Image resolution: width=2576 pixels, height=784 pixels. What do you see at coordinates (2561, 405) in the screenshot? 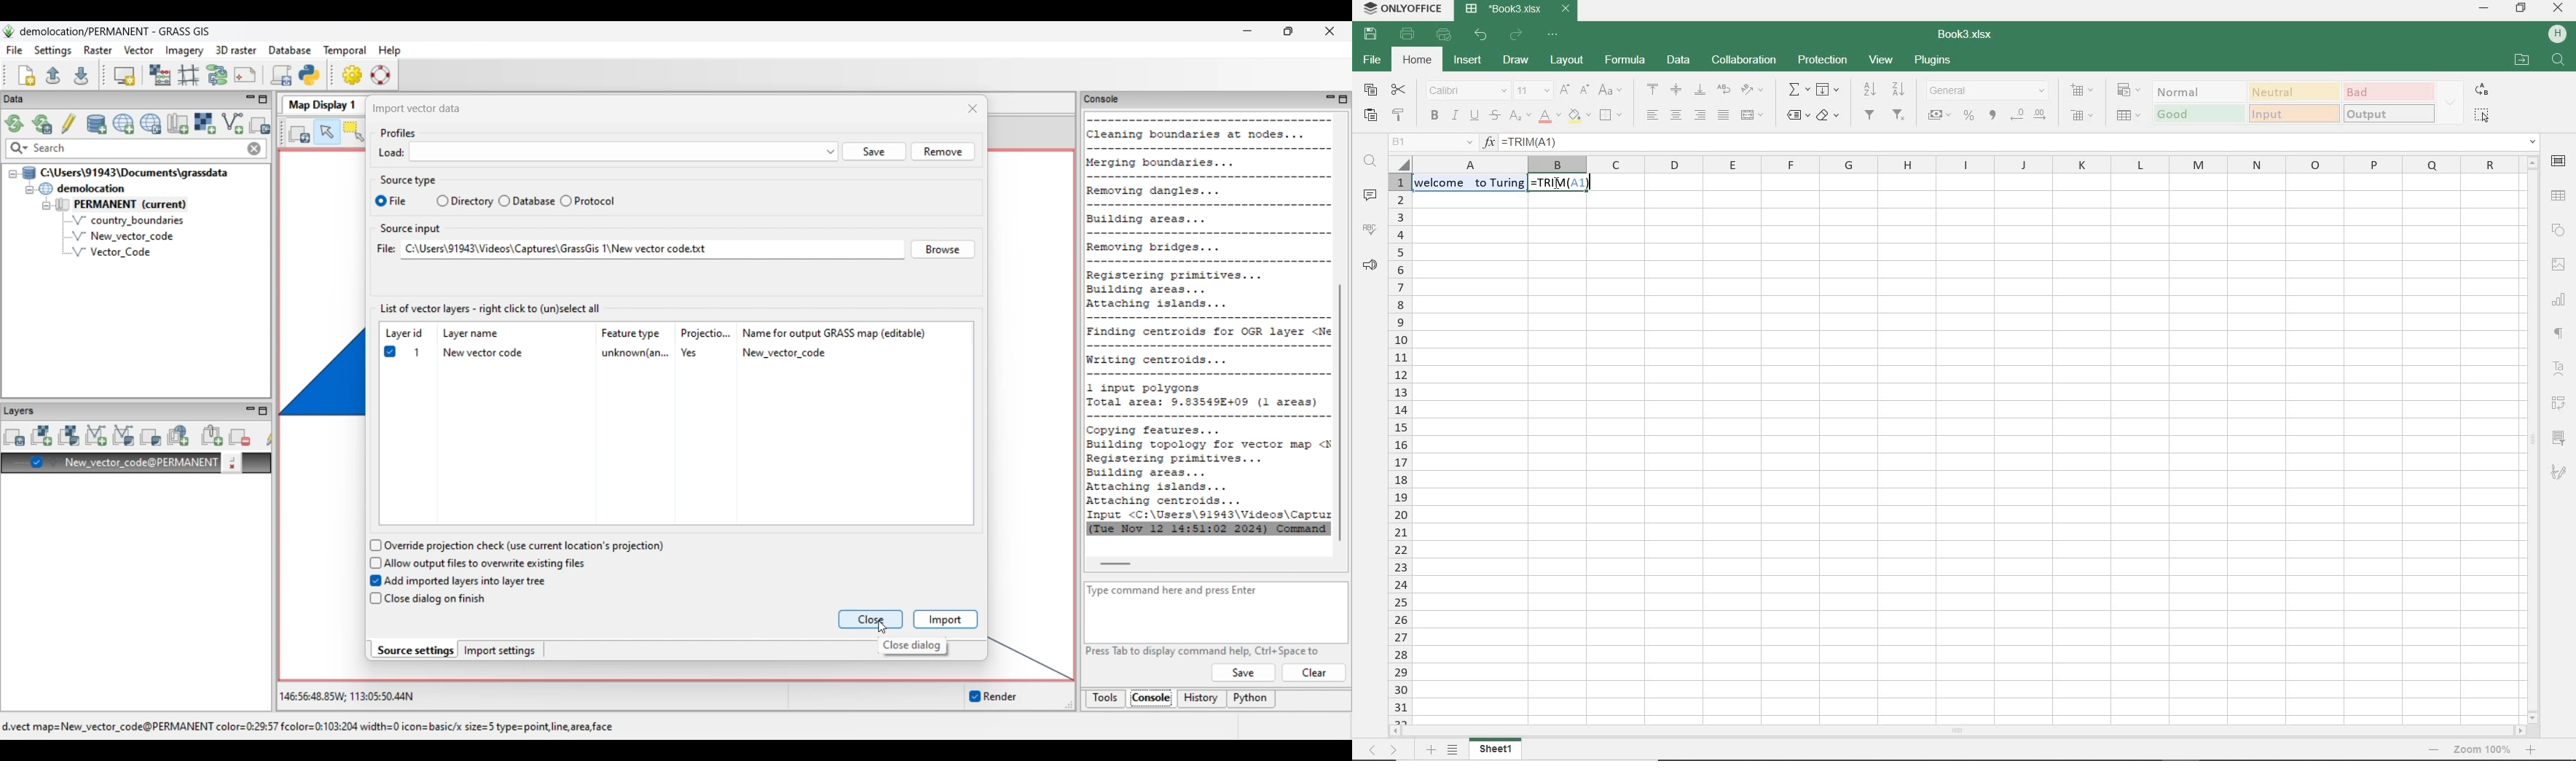
I see `pivot table` at bounding box center [2561, 405].